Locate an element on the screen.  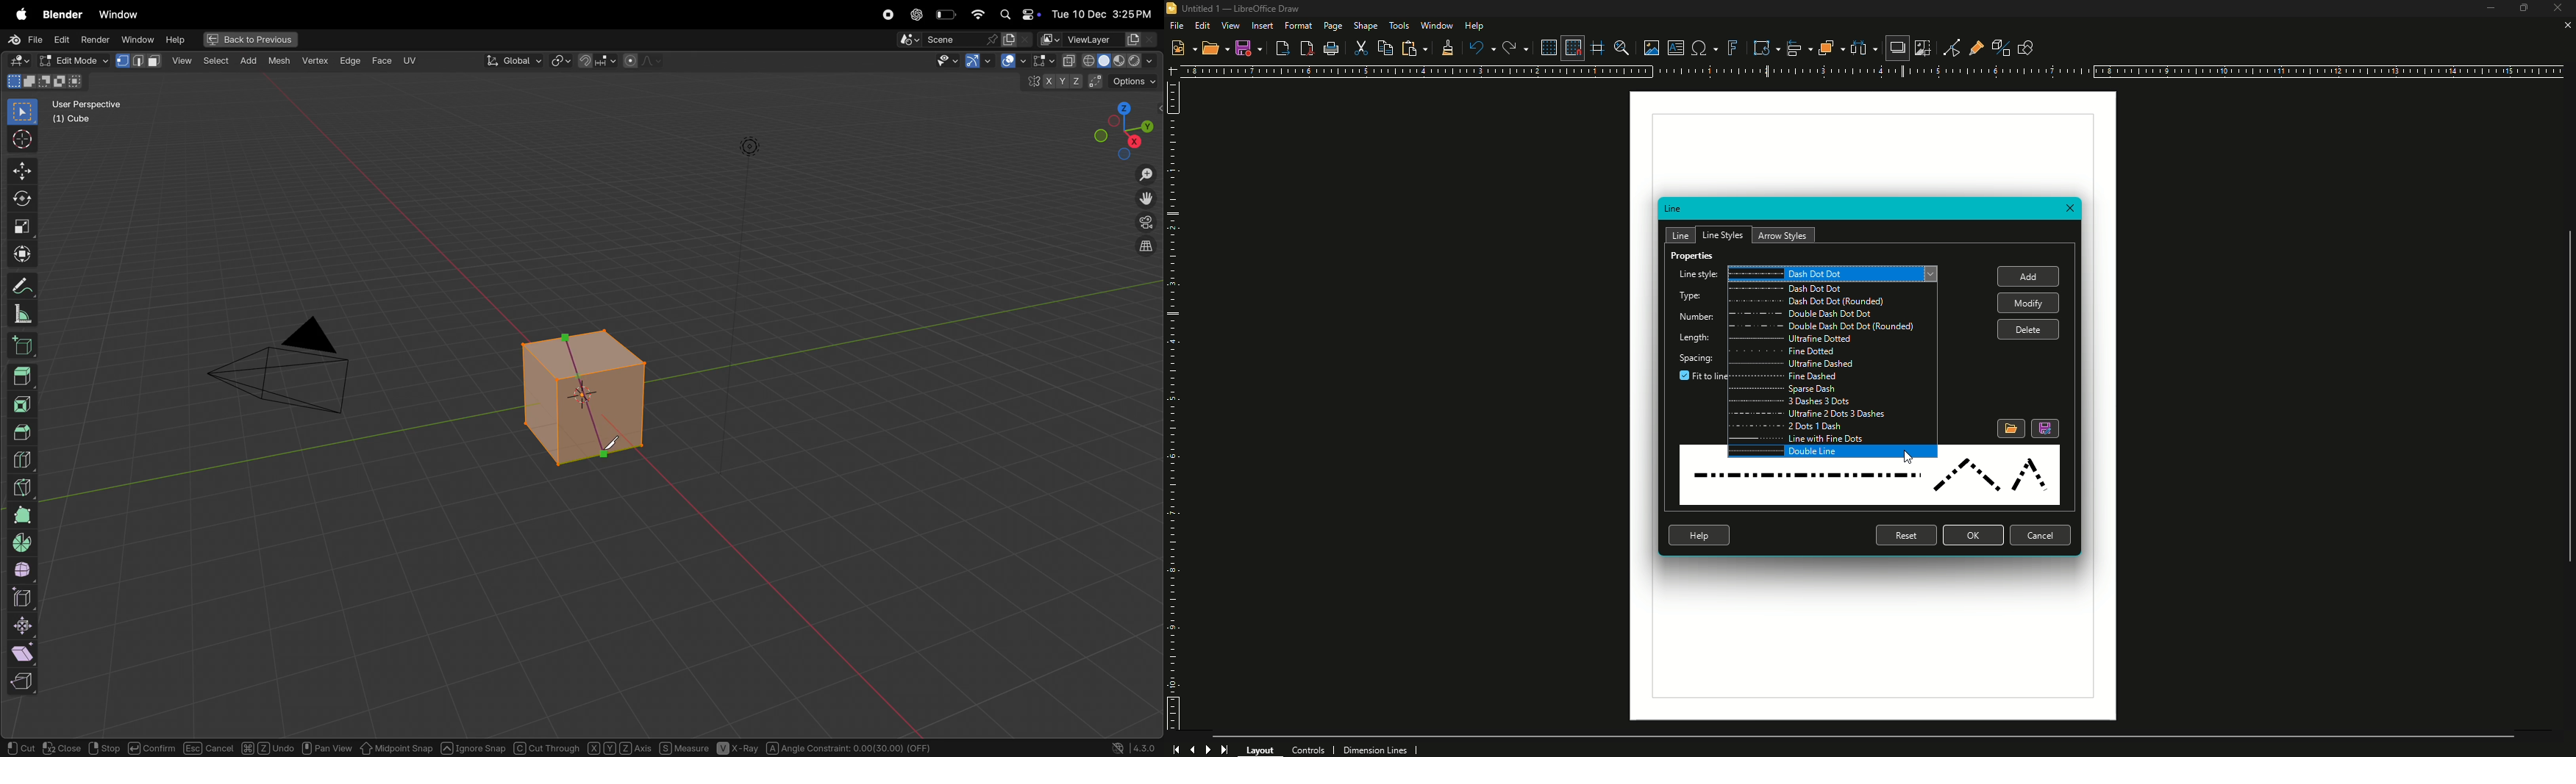
Double Line is located at coordinates (1833, 452).